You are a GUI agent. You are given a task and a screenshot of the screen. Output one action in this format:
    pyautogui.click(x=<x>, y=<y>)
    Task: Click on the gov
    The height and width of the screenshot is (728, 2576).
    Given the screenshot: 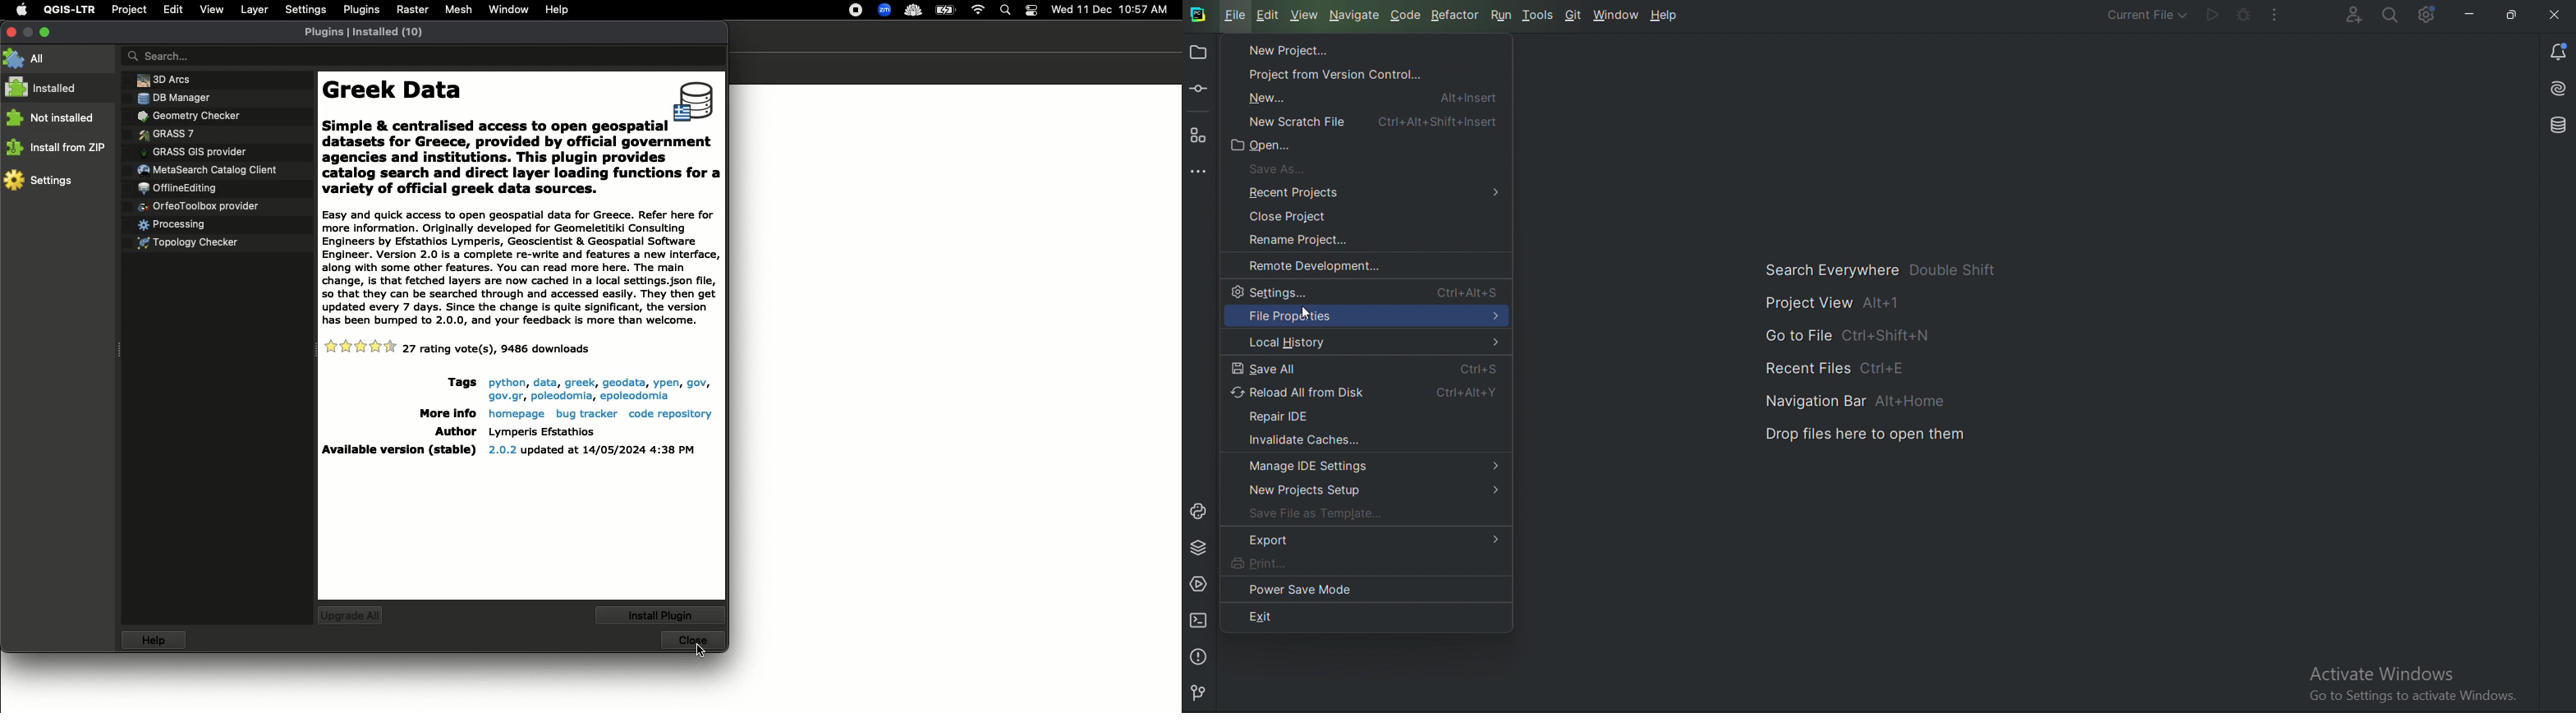 What is the action you would take?
    pyautogui.click(x=696, y=383)
    